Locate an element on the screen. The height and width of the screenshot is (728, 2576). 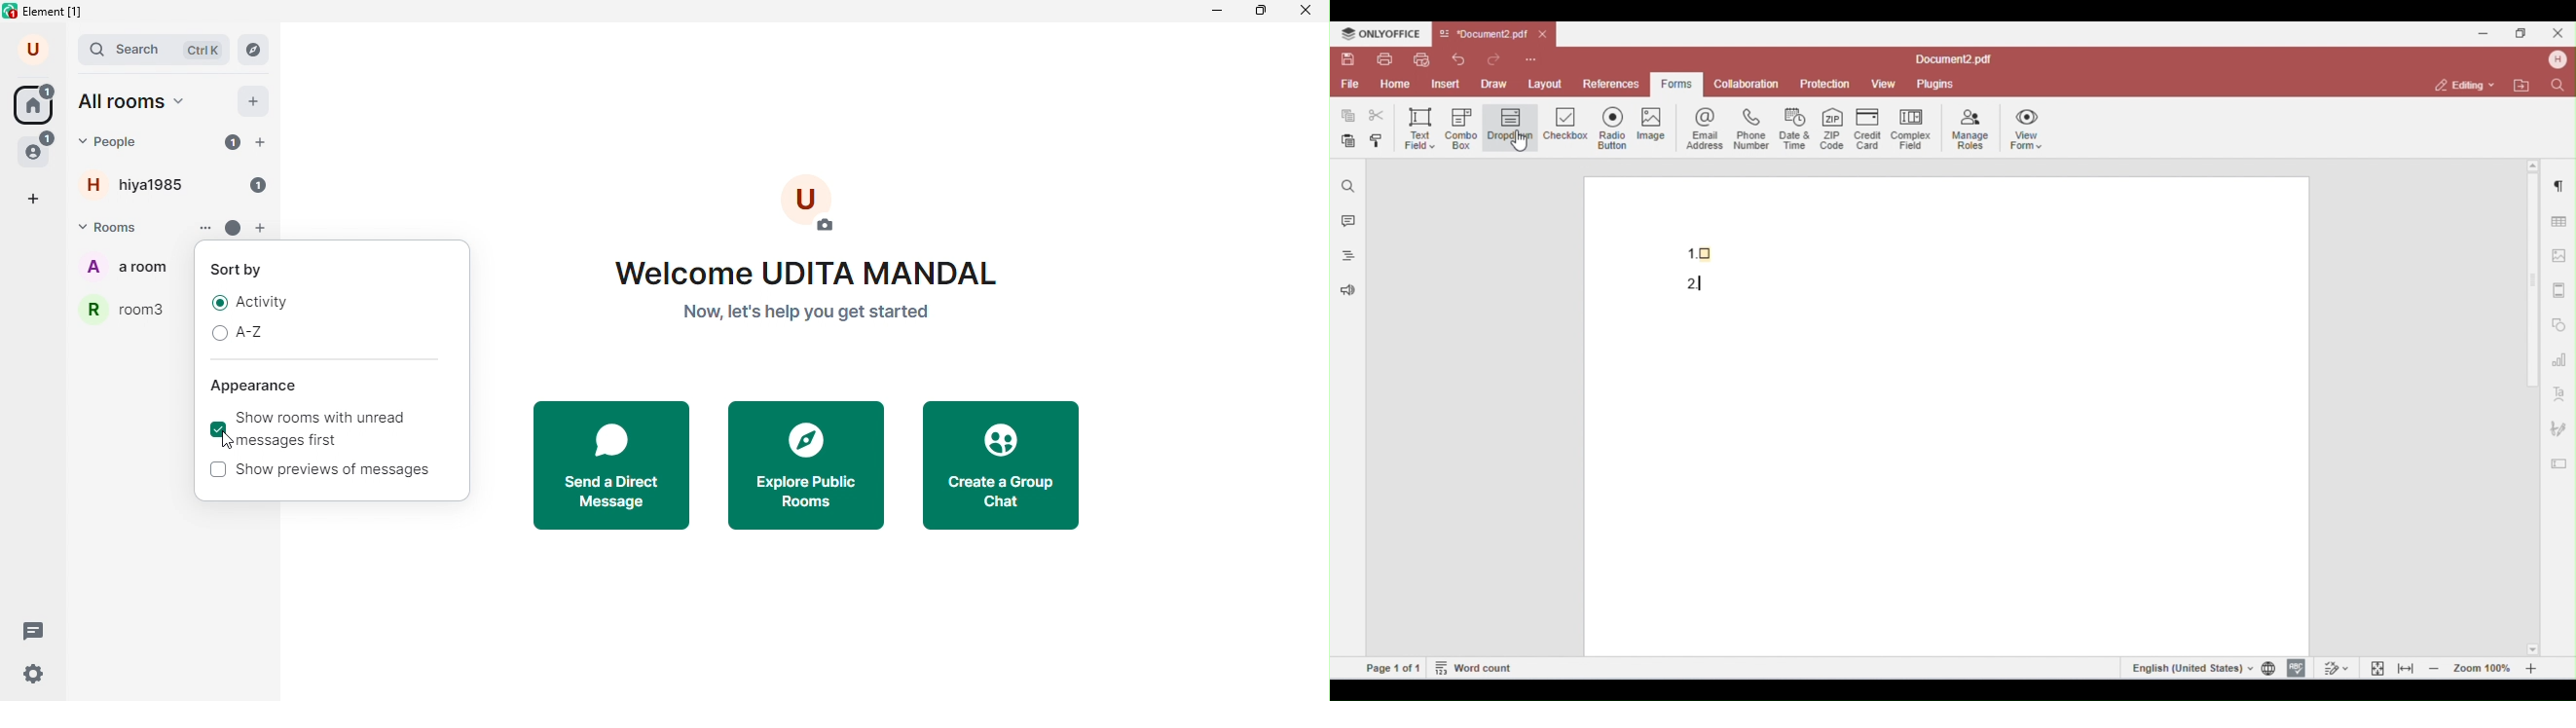
print is located at coordinates (1384, 59).